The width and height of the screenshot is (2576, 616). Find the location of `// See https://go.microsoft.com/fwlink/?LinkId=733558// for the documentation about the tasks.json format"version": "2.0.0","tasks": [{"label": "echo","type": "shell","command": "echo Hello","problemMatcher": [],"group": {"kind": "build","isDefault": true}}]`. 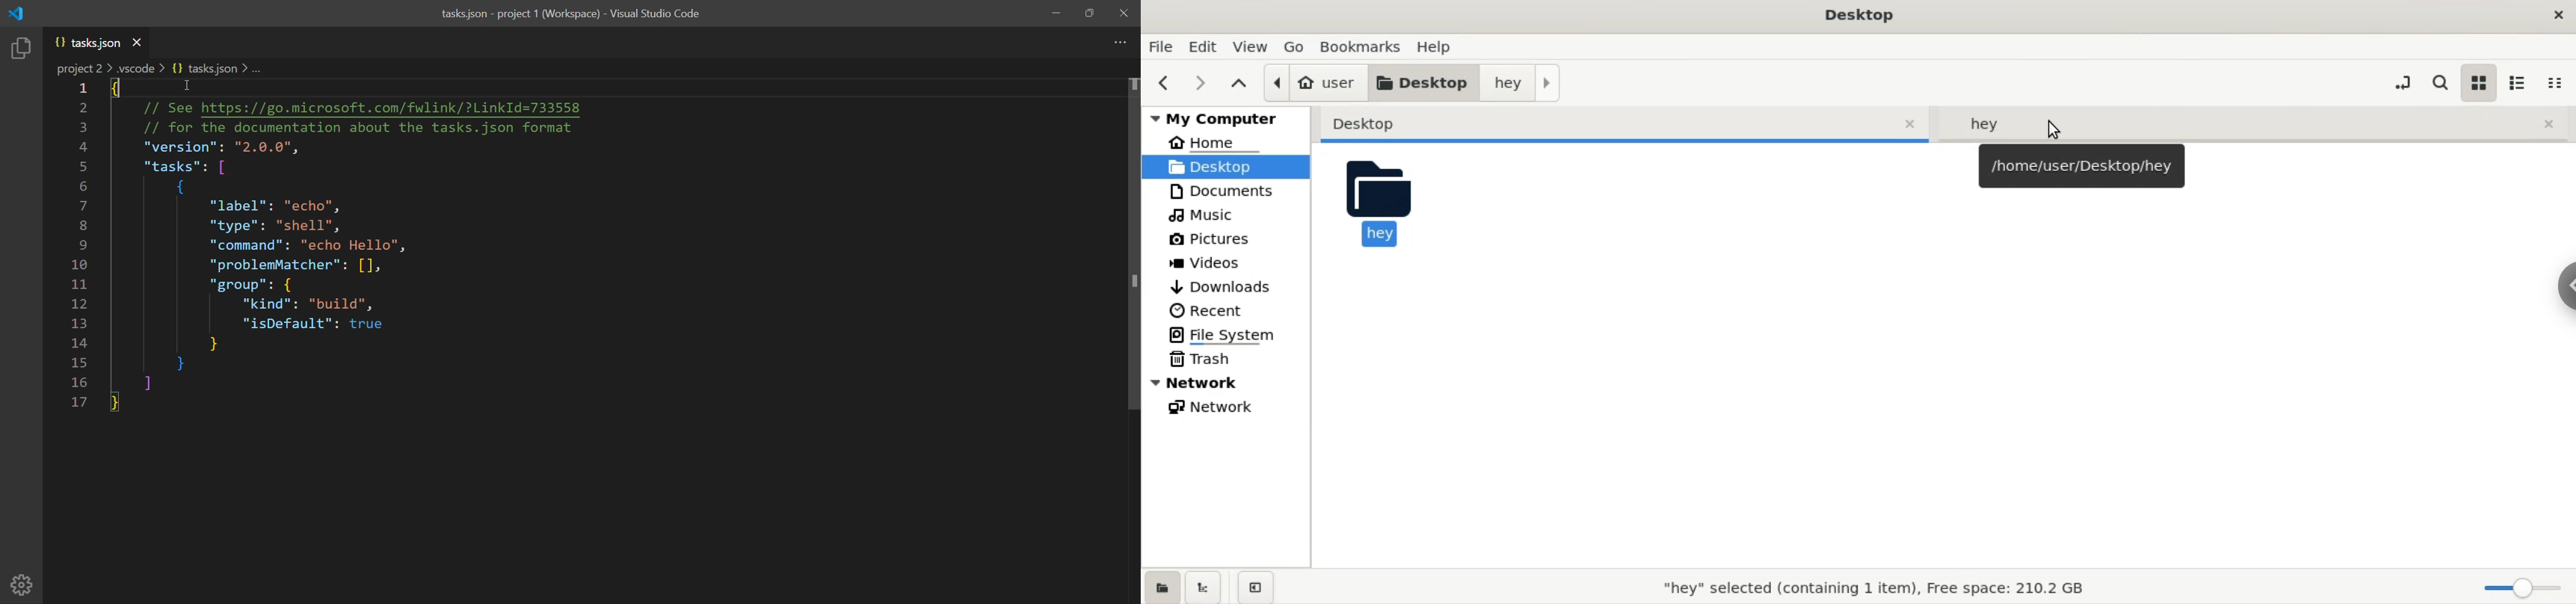

// See https://go.microsoft.com/fwlink/?LinkId=733558// for the documentation about the tasks.json format"version": "2.0.0","tasks": [{"label": "echo","type": "shell","command": "echo Hello","problemMatcher": [],"group": {"kind": "build","isDefault": true}}] is located at coordinates (373, 246).